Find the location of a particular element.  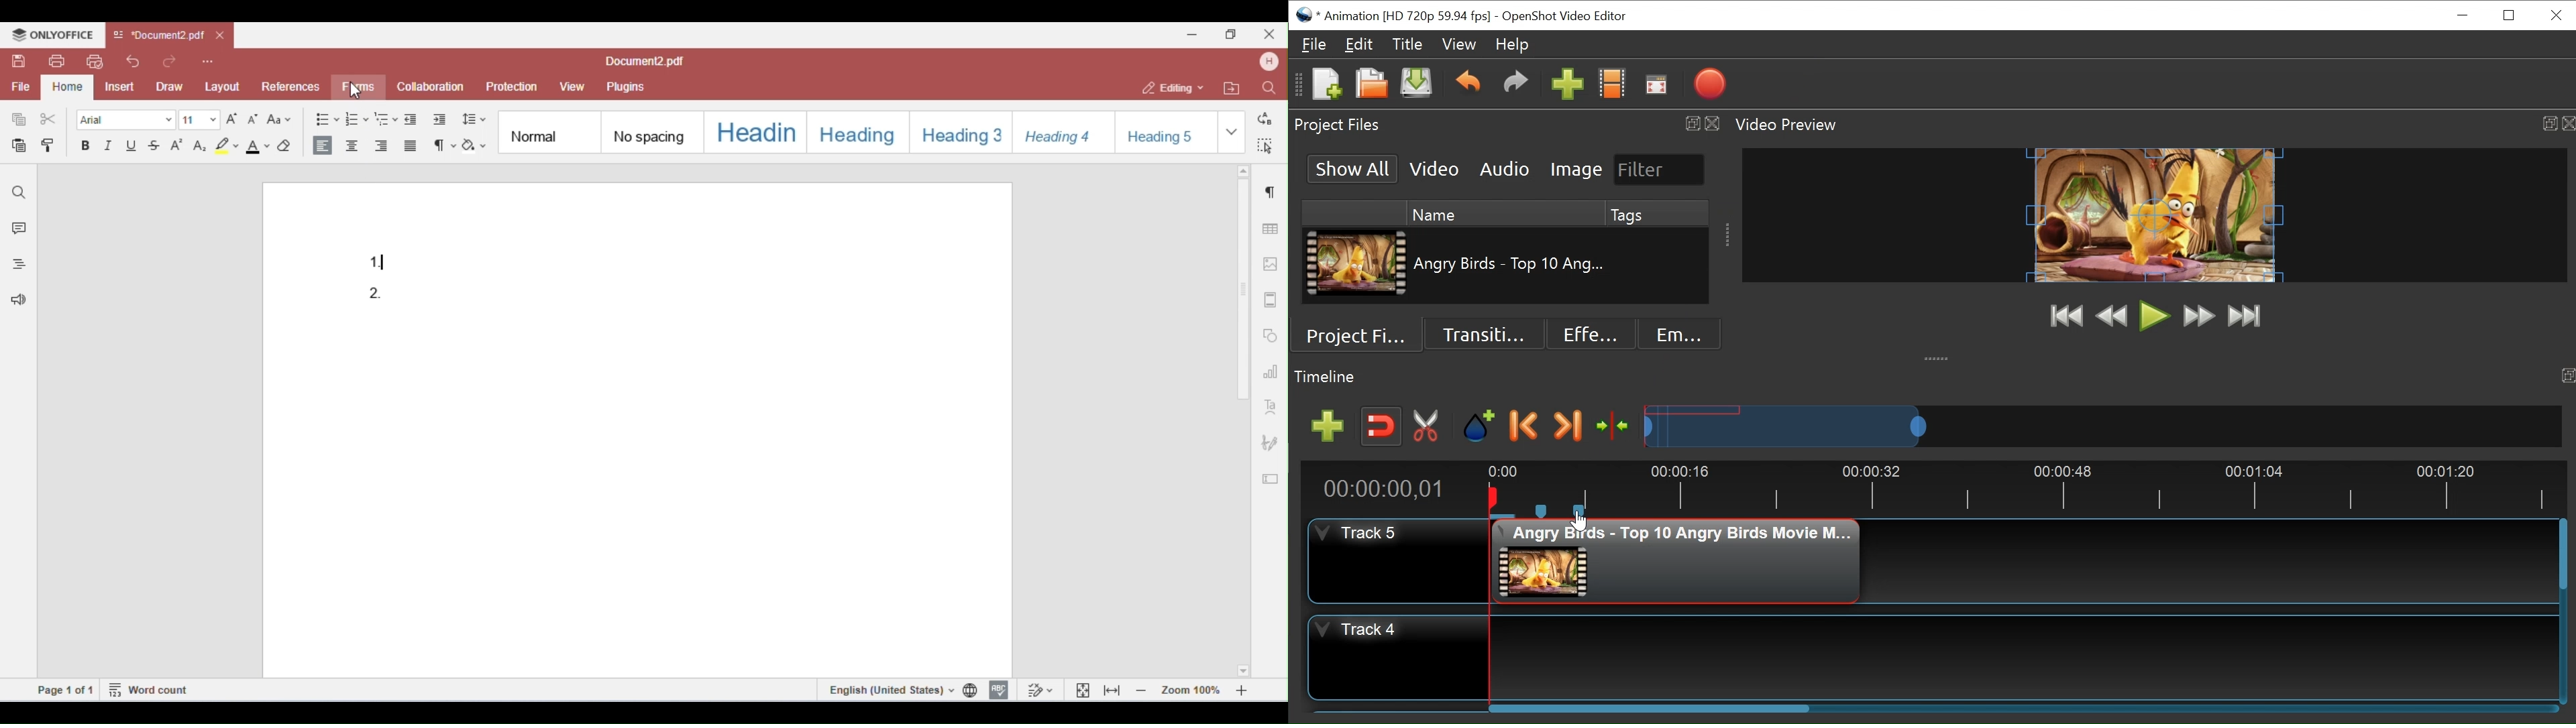

Effects is located at coordinates (1591, 335).